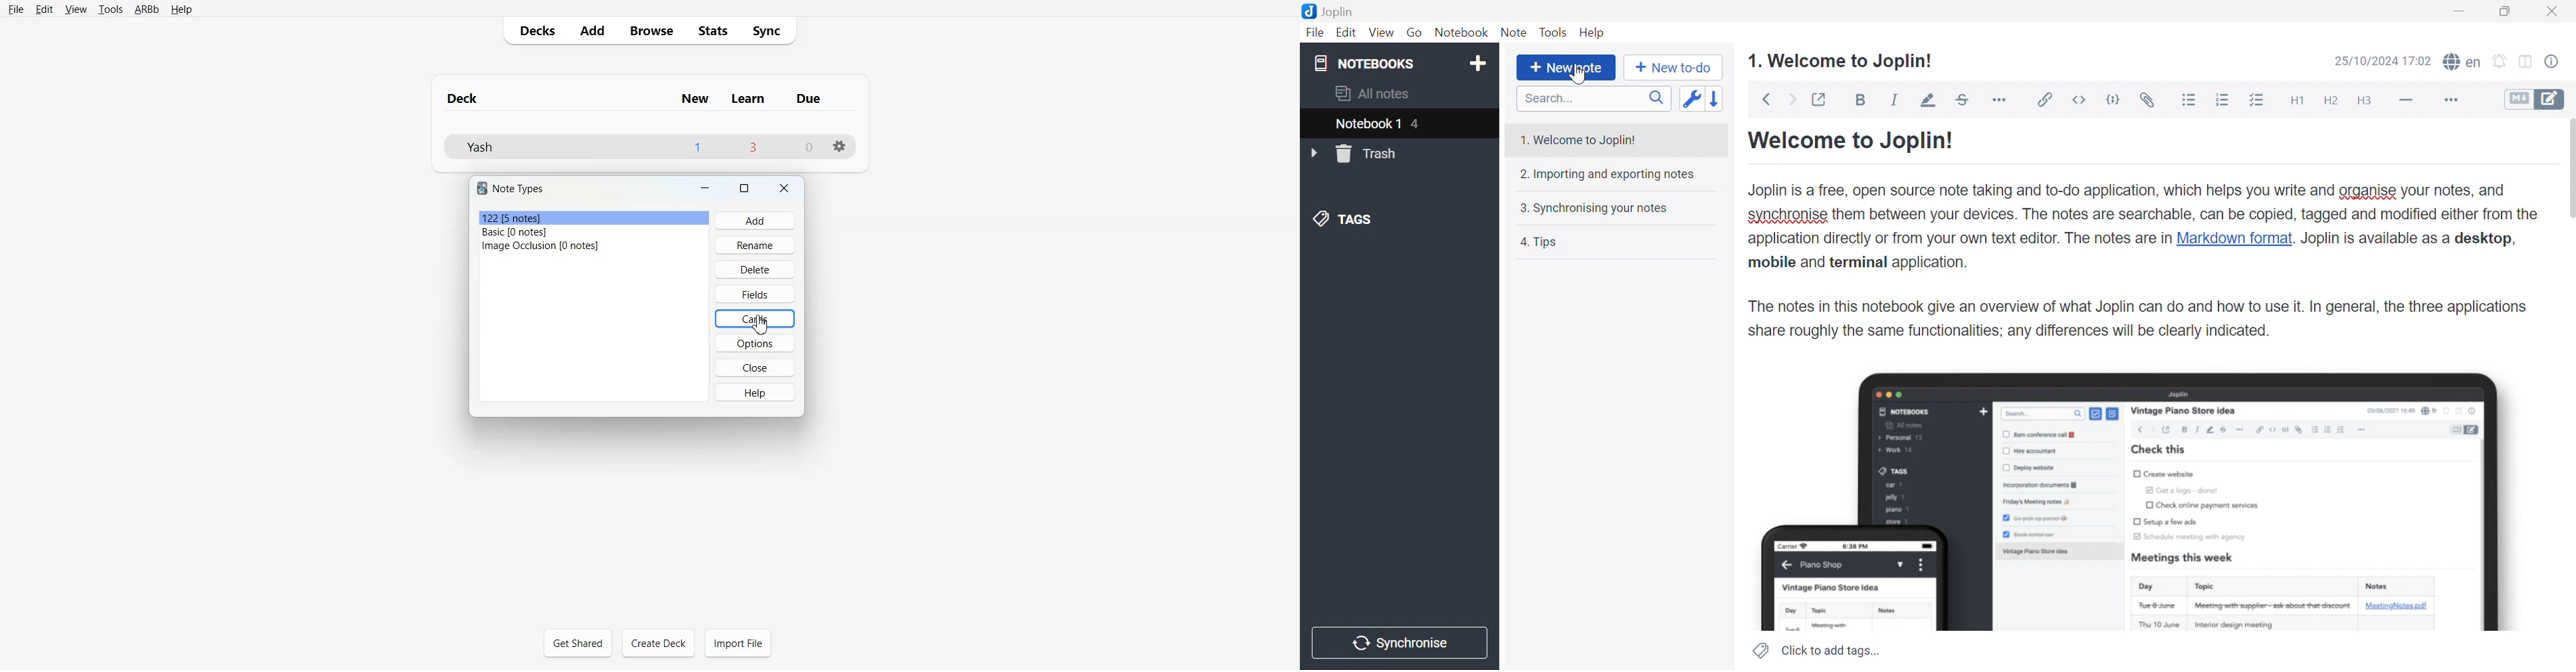 The height and width of the screenshot is (672, 2576). I want to click on Add, so click(591, 30).